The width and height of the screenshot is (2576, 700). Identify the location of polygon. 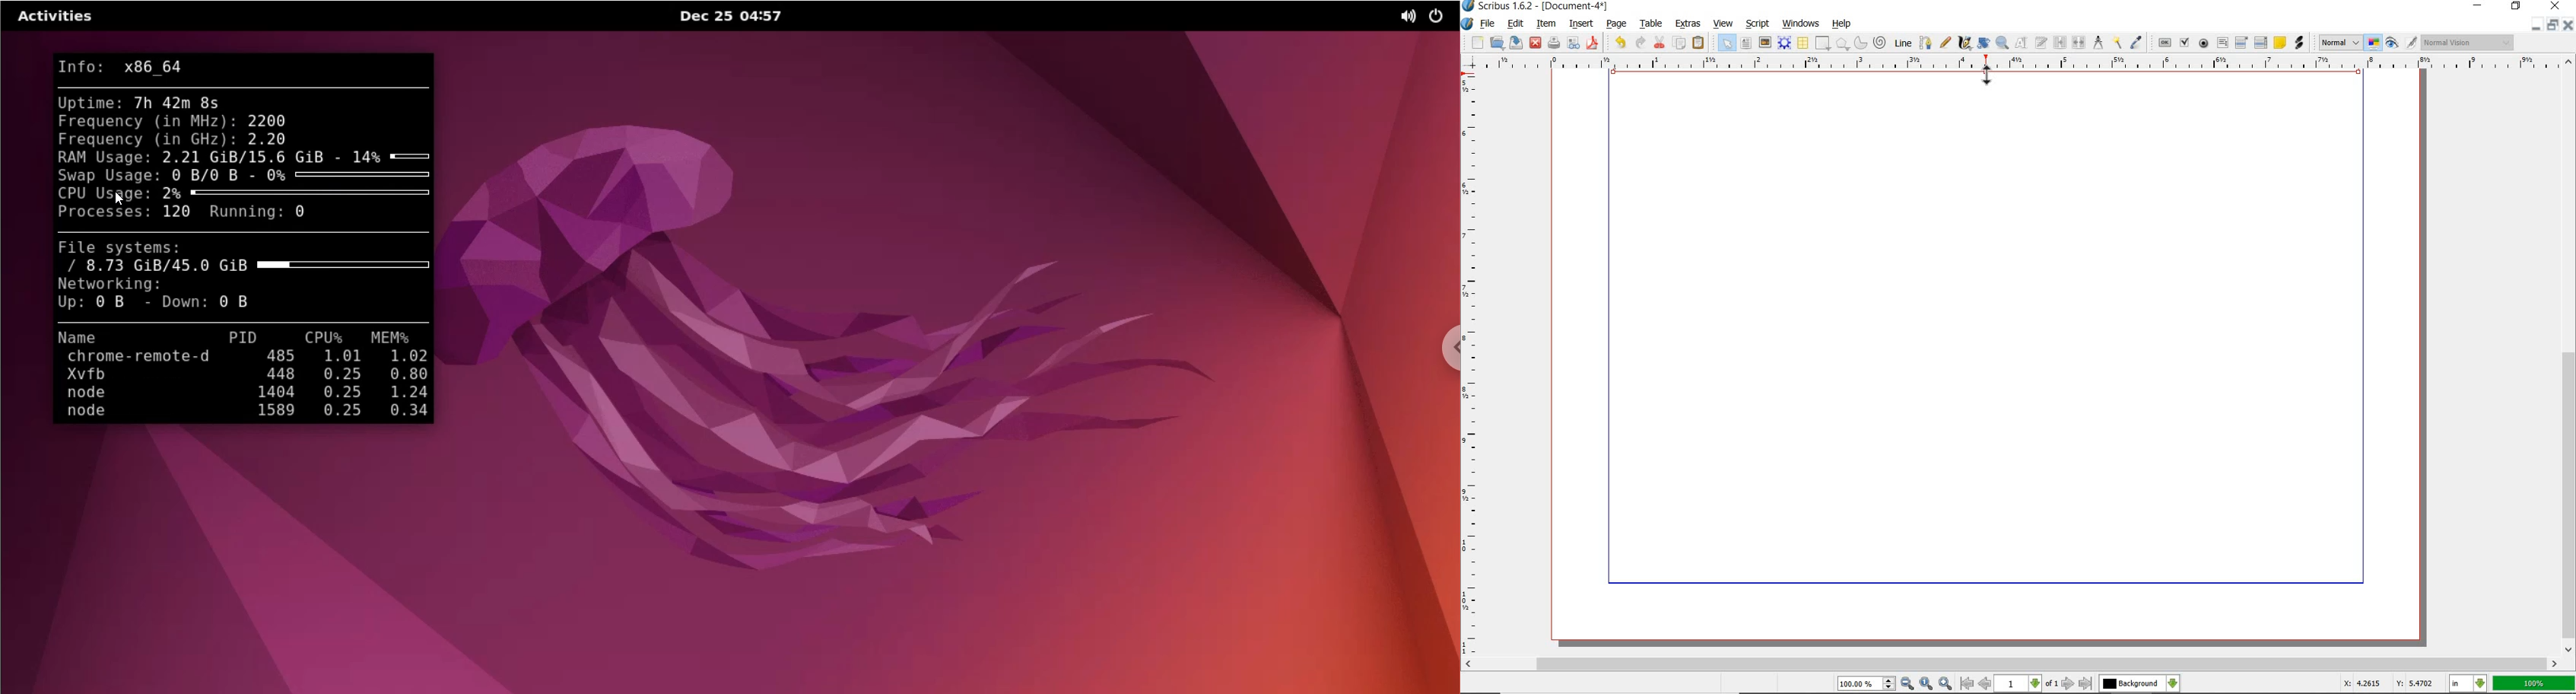
(1843, 45).